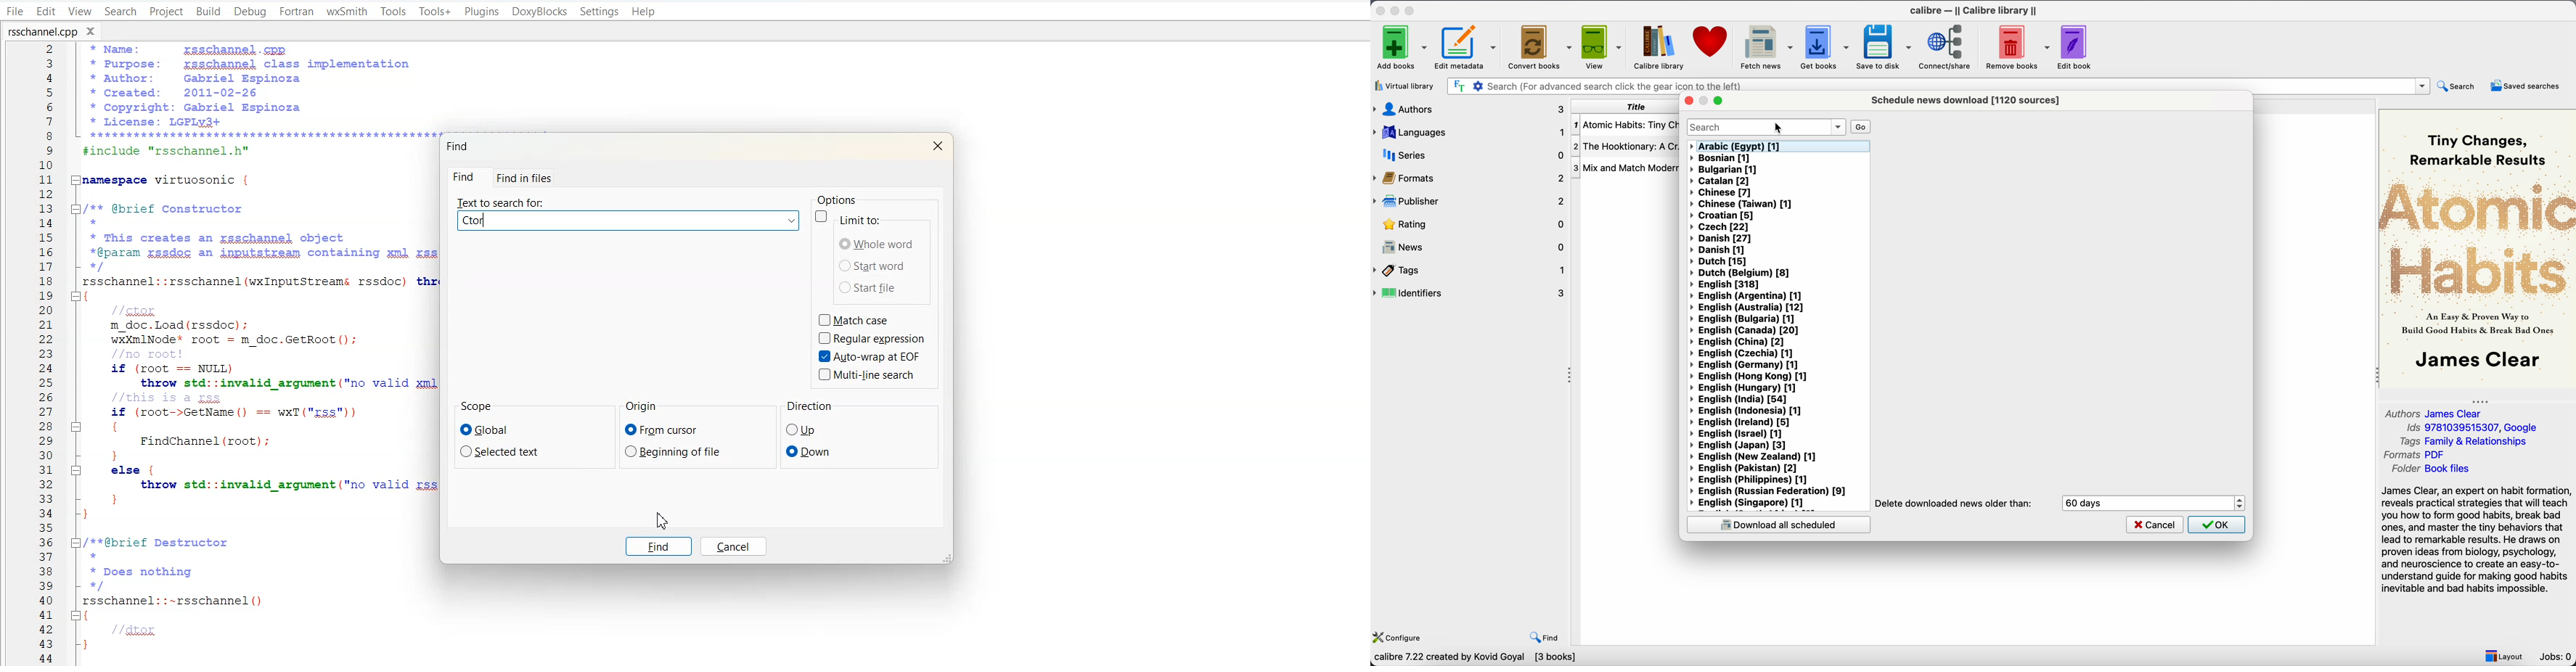 The height and width of the screenshot is (672, 2576). What do you see at coordinates (1380, 9) in the screenshot?
I see `close program` at bounding box center [1380, 9].